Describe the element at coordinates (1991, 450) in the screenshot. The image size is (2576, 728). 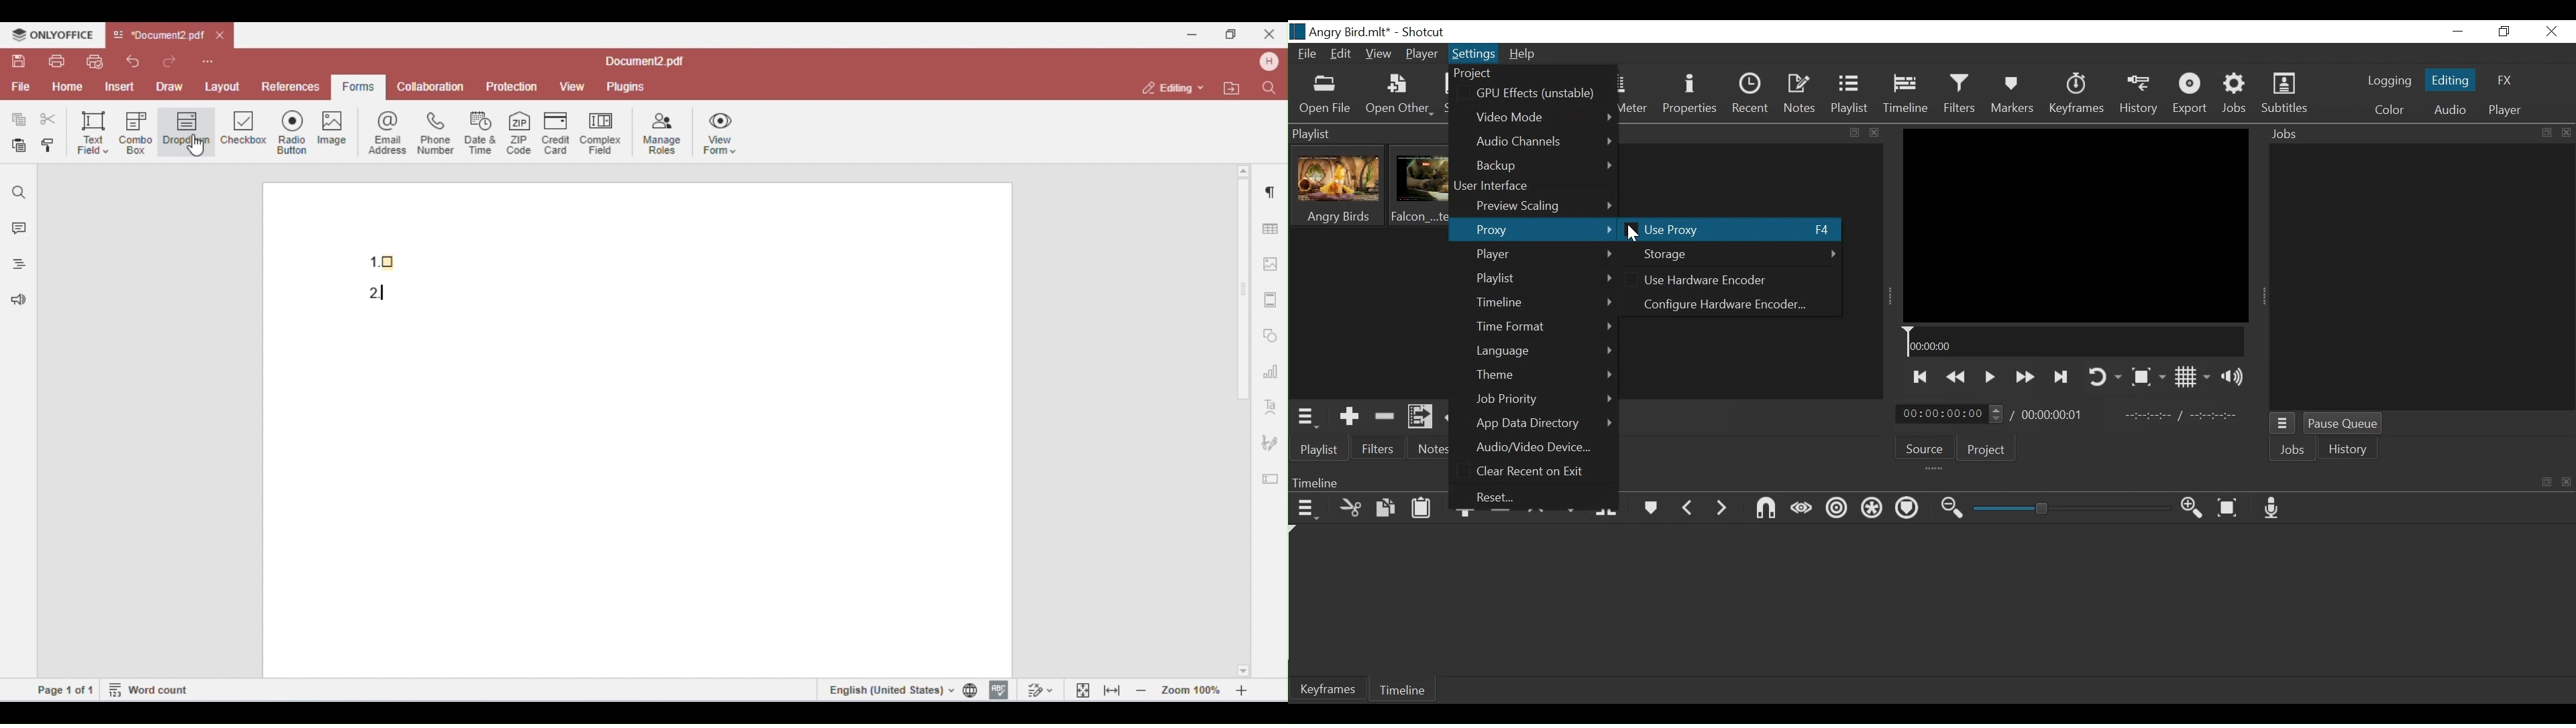
I see `Project` at that location.